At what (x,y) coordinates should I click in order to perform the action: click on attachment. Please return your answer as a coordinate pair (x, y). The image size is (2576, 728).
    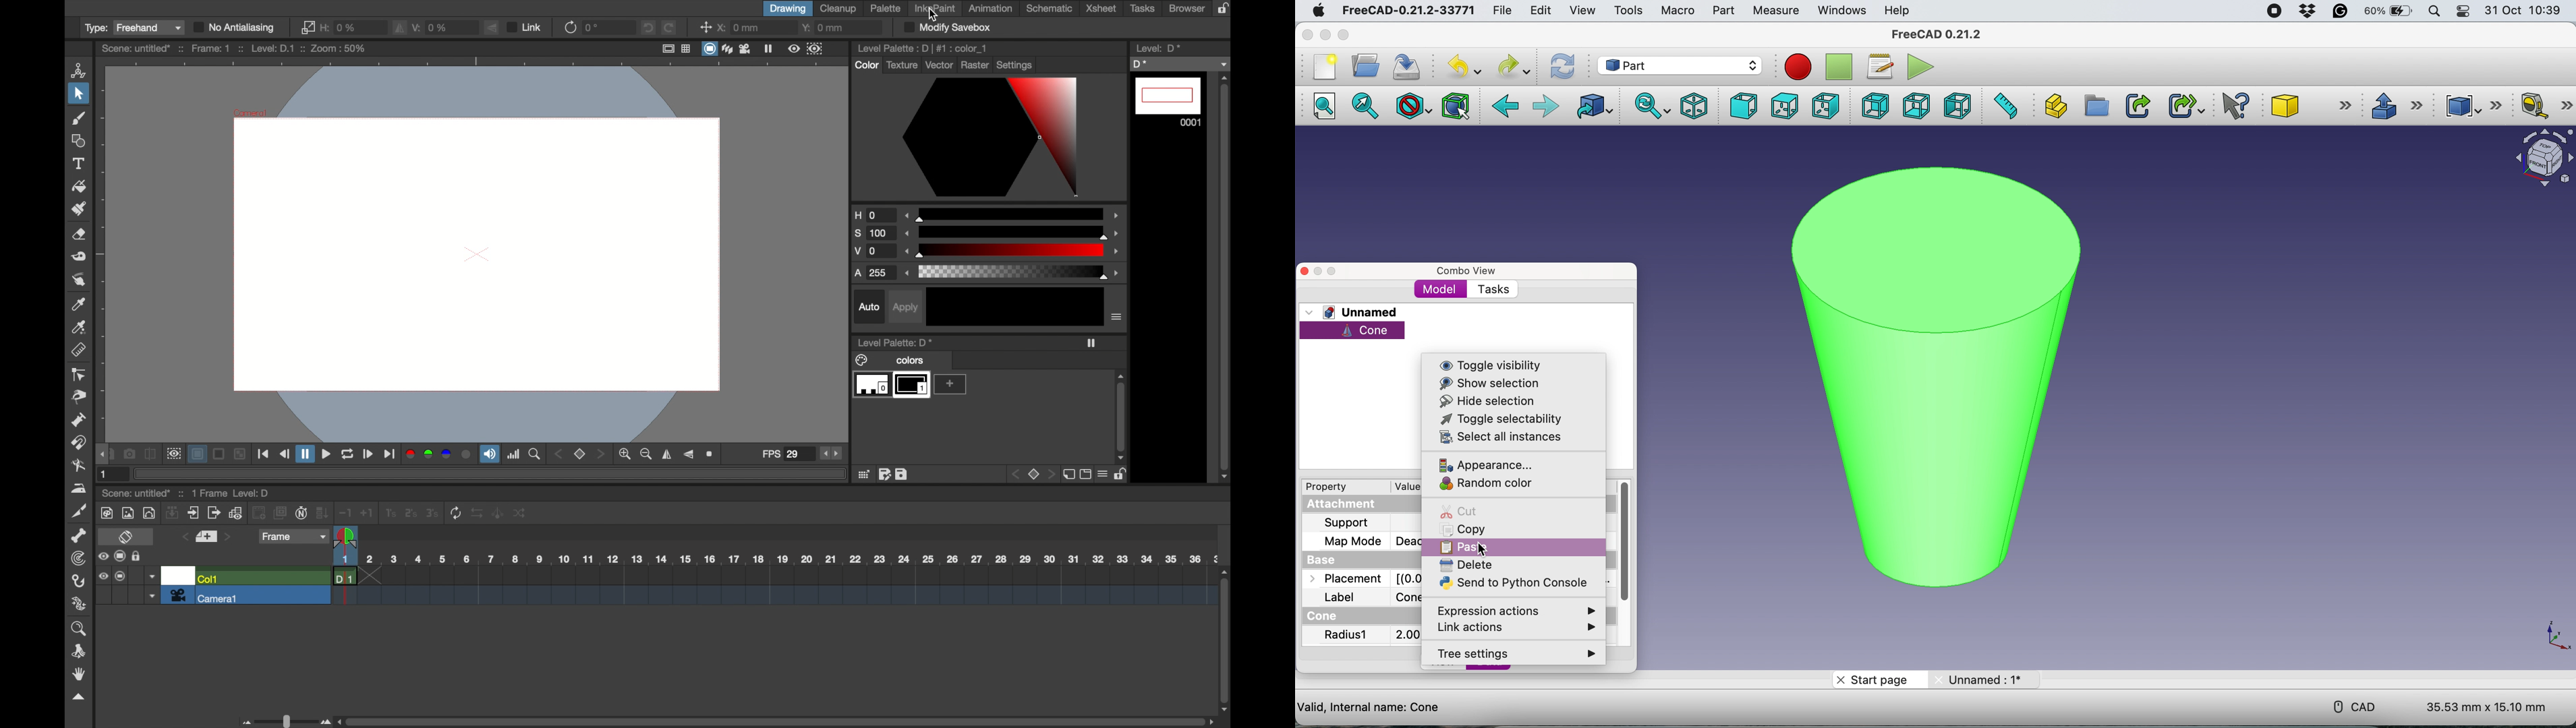
    Looking at the image, I should click on (1353, 505).